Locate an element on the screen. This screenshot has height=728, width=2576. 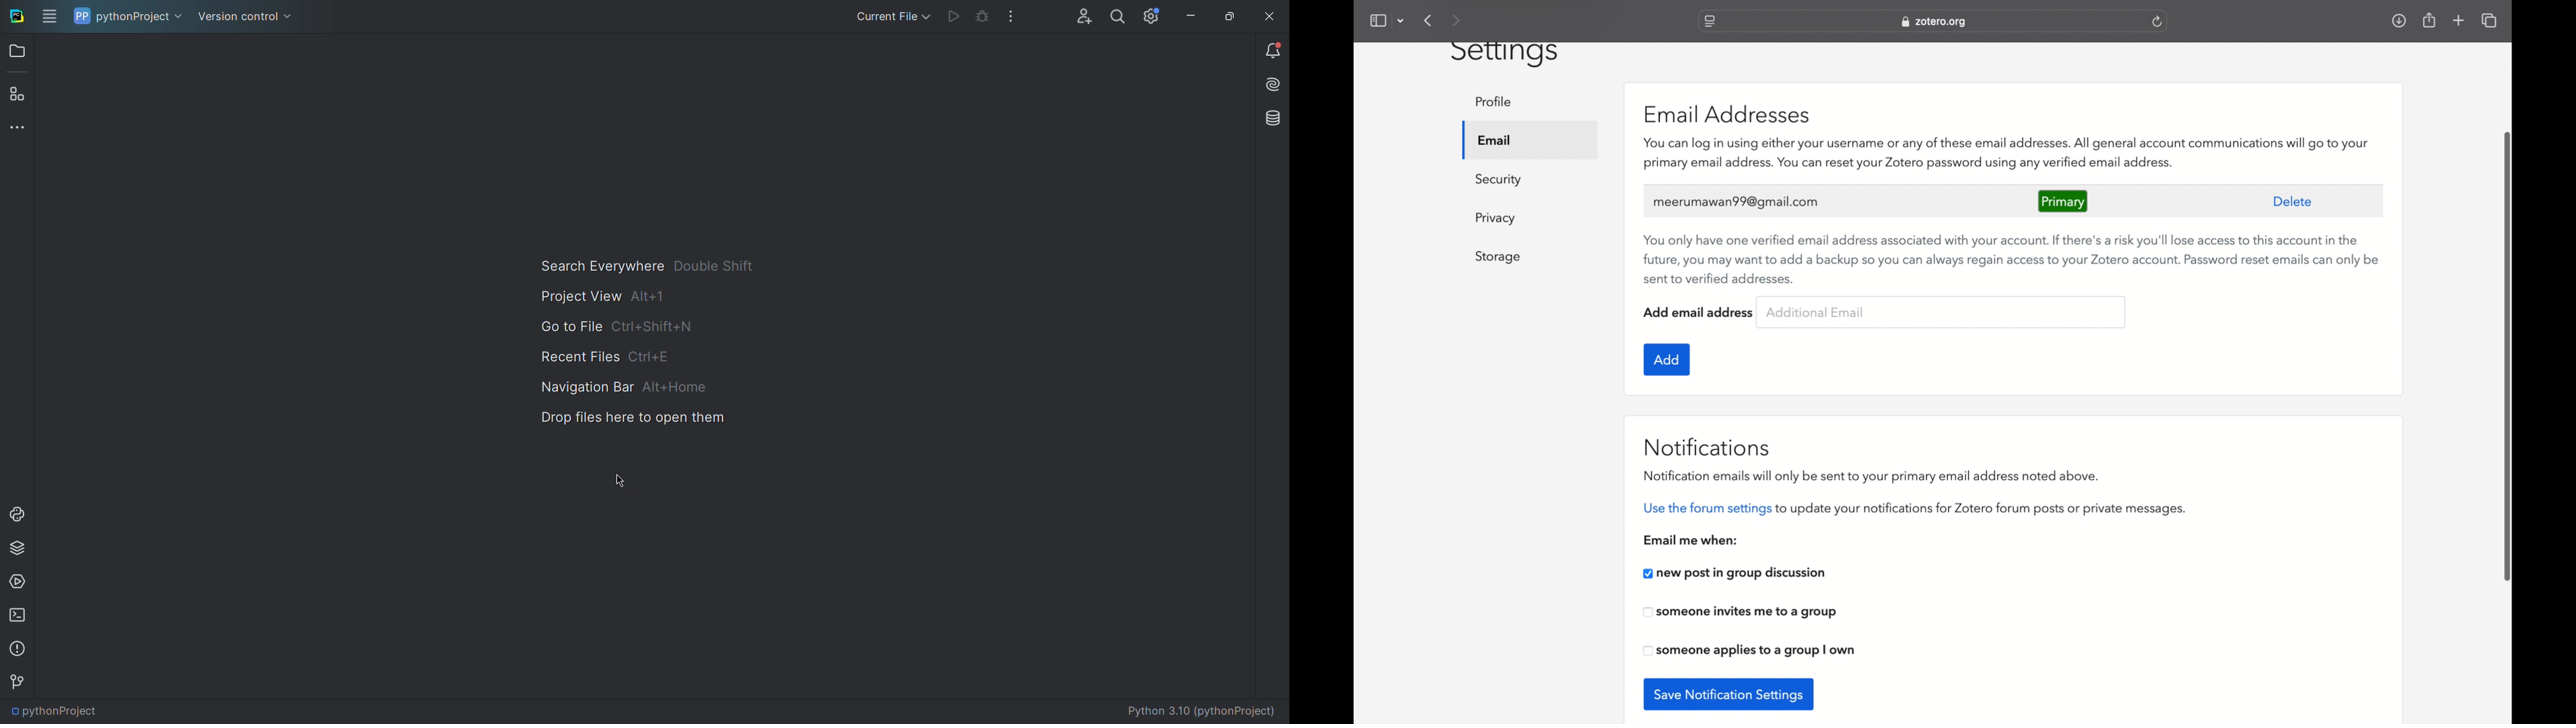
show sidebar is located at coordinates (1377, 20).